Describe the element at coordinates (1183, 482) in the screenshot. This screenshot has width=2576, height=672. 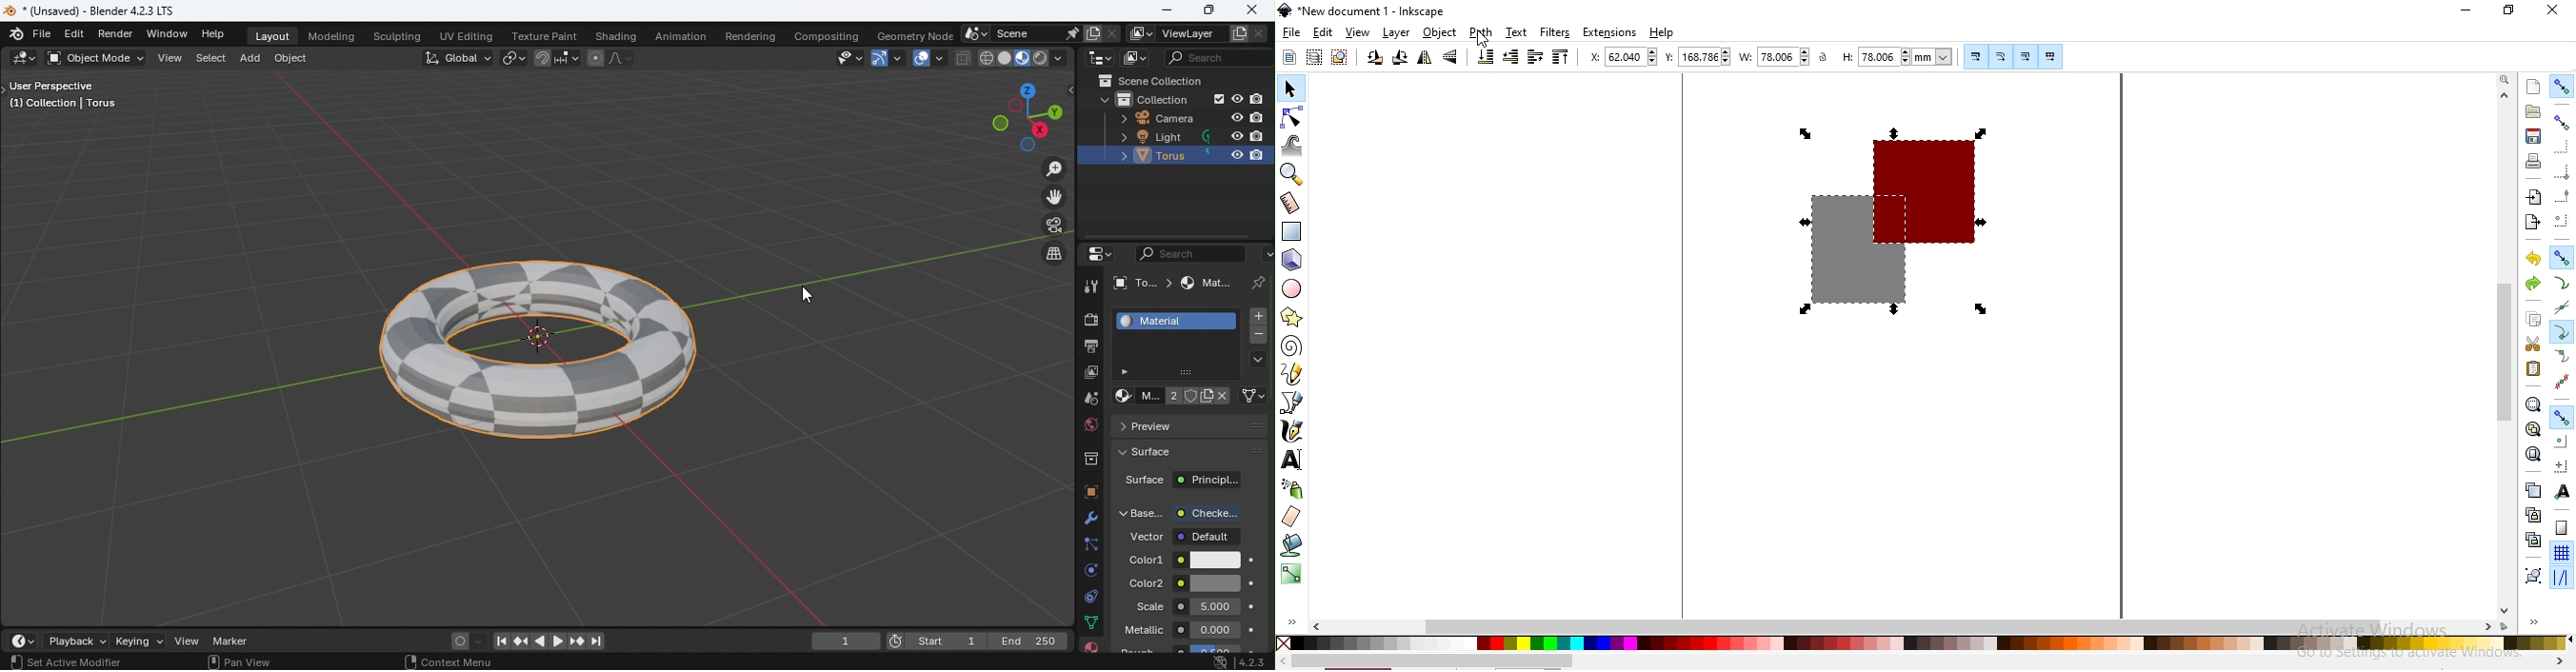
I see `Surface` at that location.